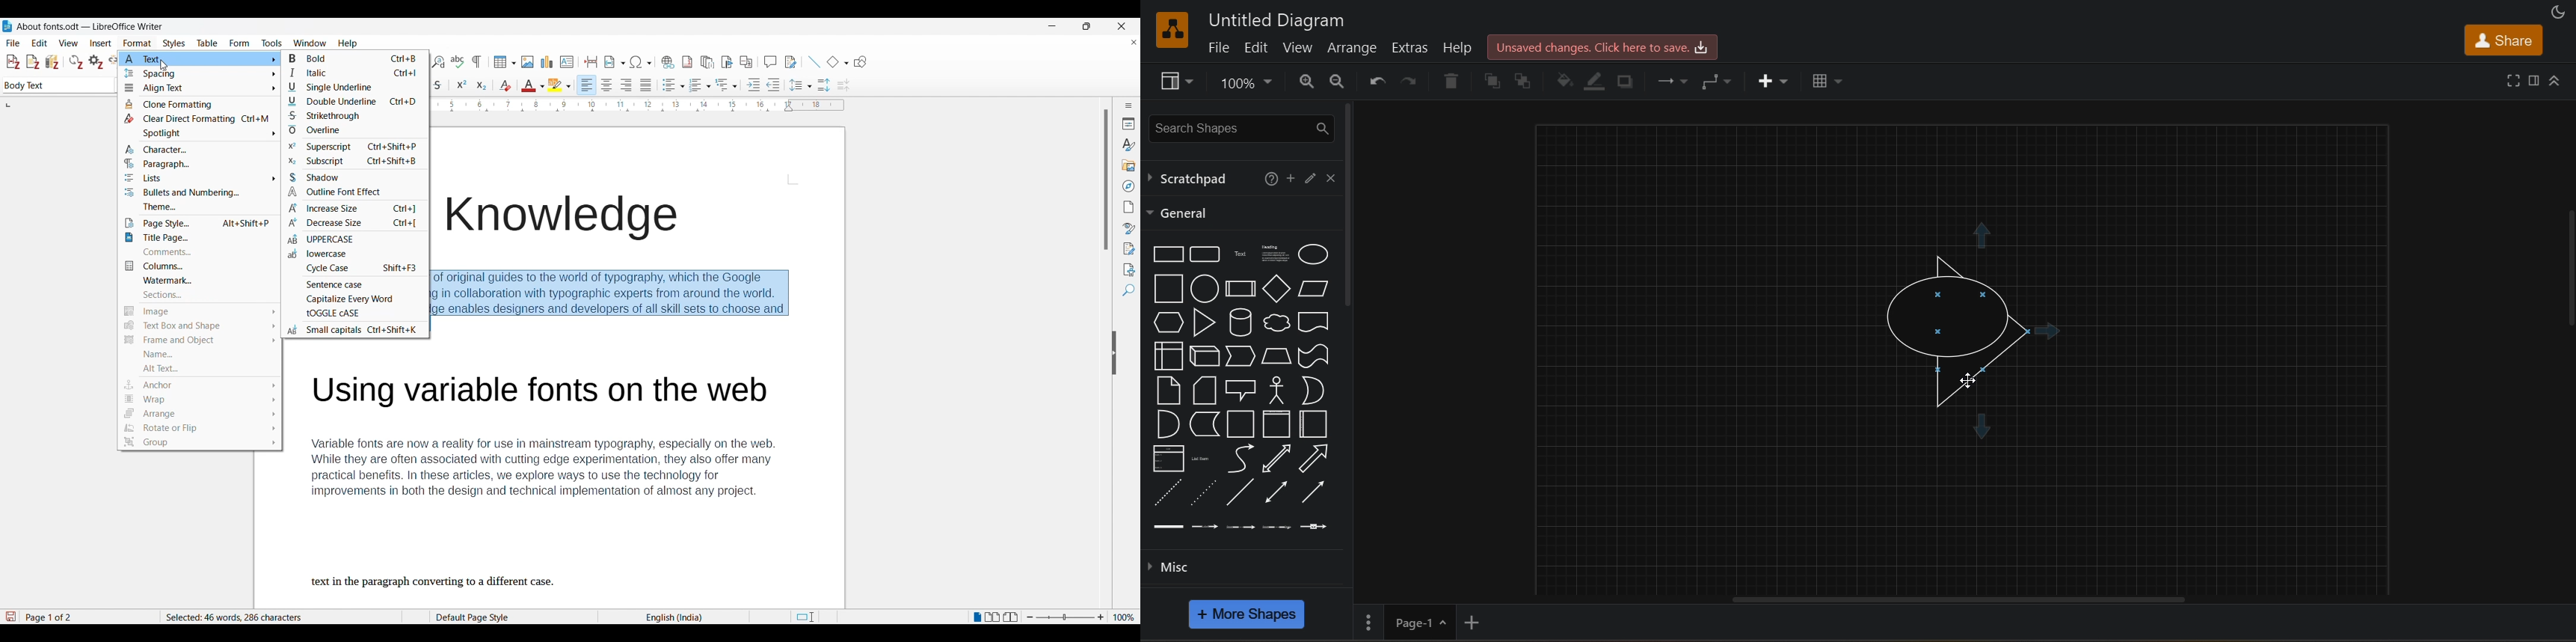 This screenshot has width=2576, height=644. What do you see at coordinates (7, 26) in the screenshot?
I see `Software logo` at bounding box center [7, 26].